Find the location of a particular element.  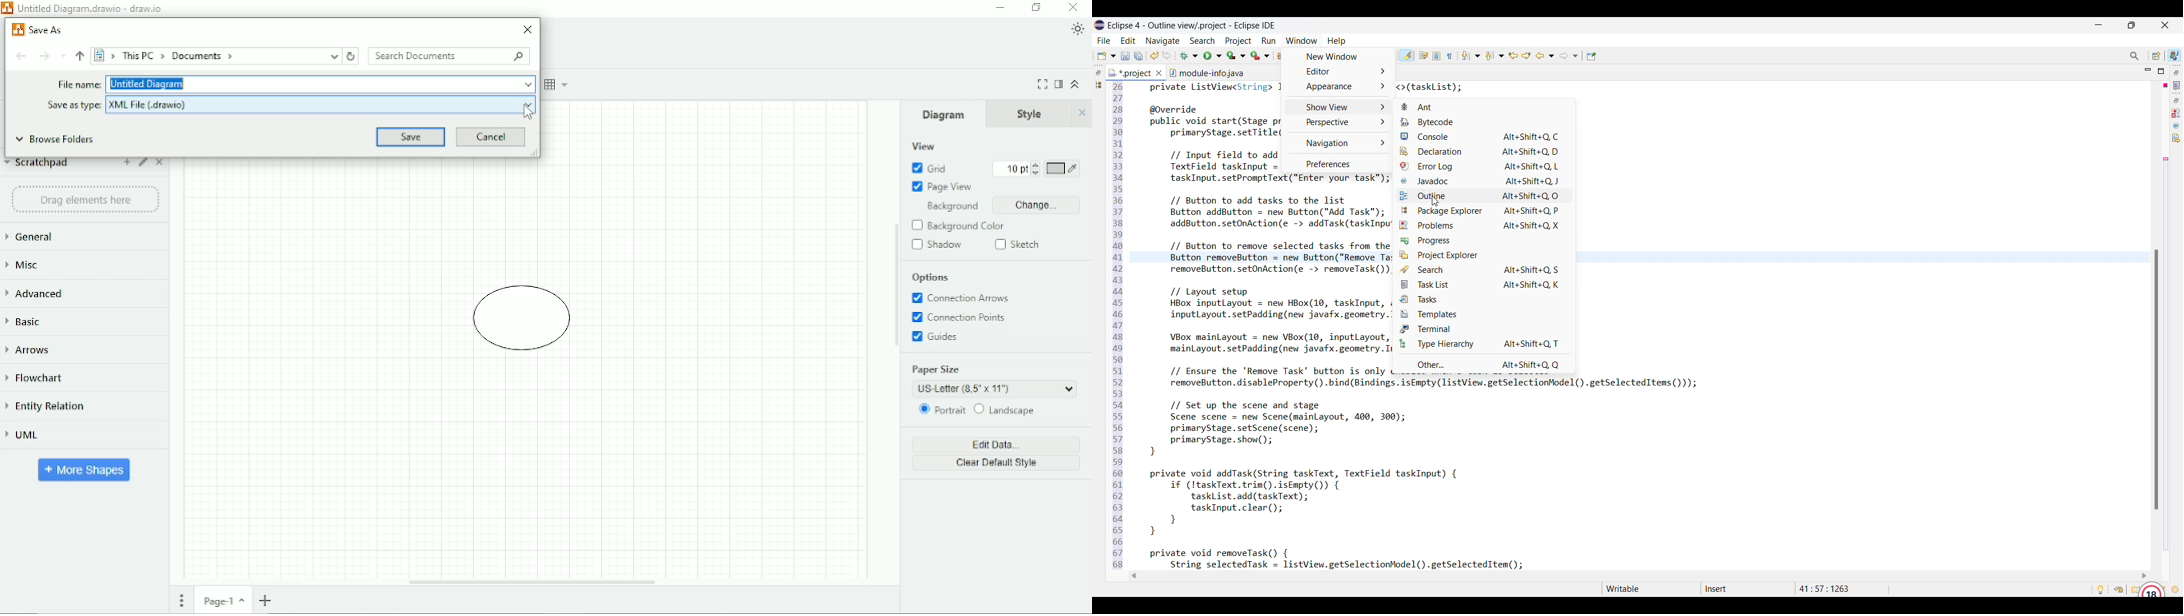

Search Documents is located at coordinates (448, 56).